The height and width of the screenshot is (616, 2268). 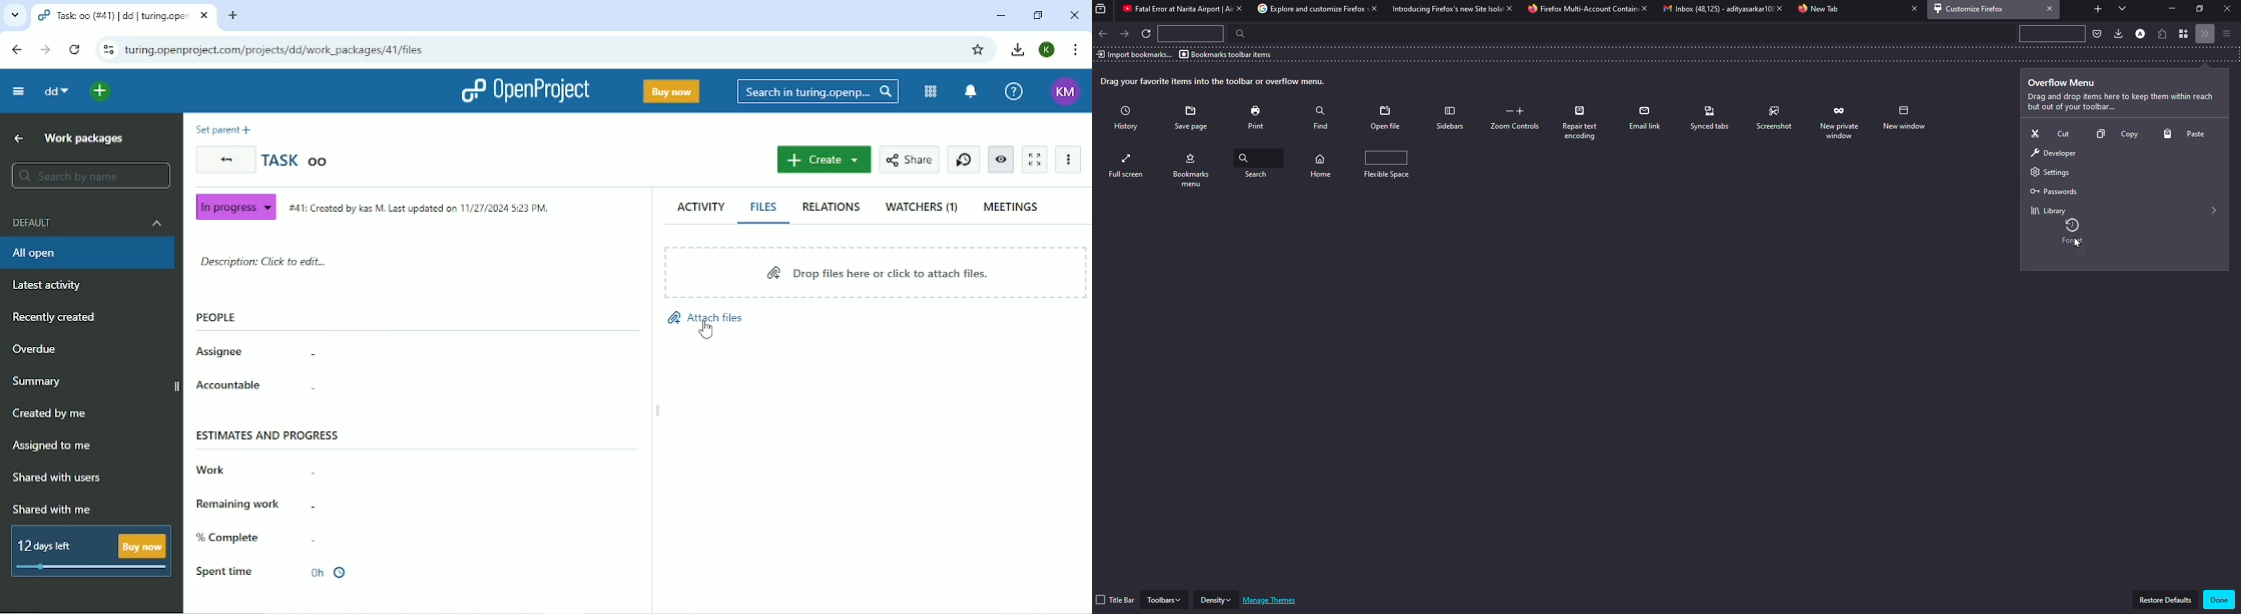 I want to click on Collapse project menu, so click(x=17, y=91).